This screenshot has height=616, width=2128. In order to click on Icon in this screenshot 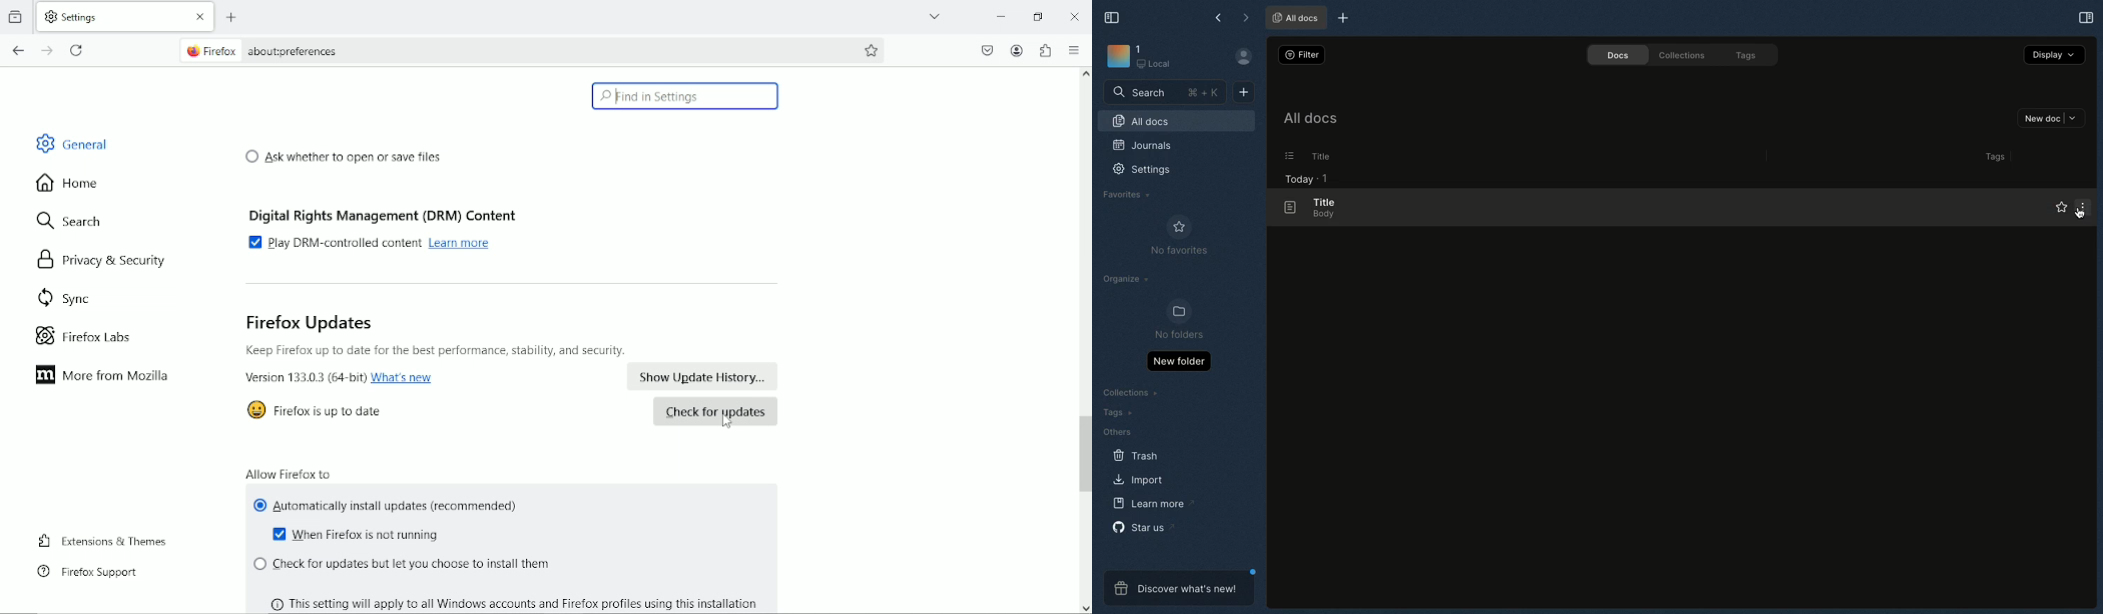, I will do `click(1117, 57)`.